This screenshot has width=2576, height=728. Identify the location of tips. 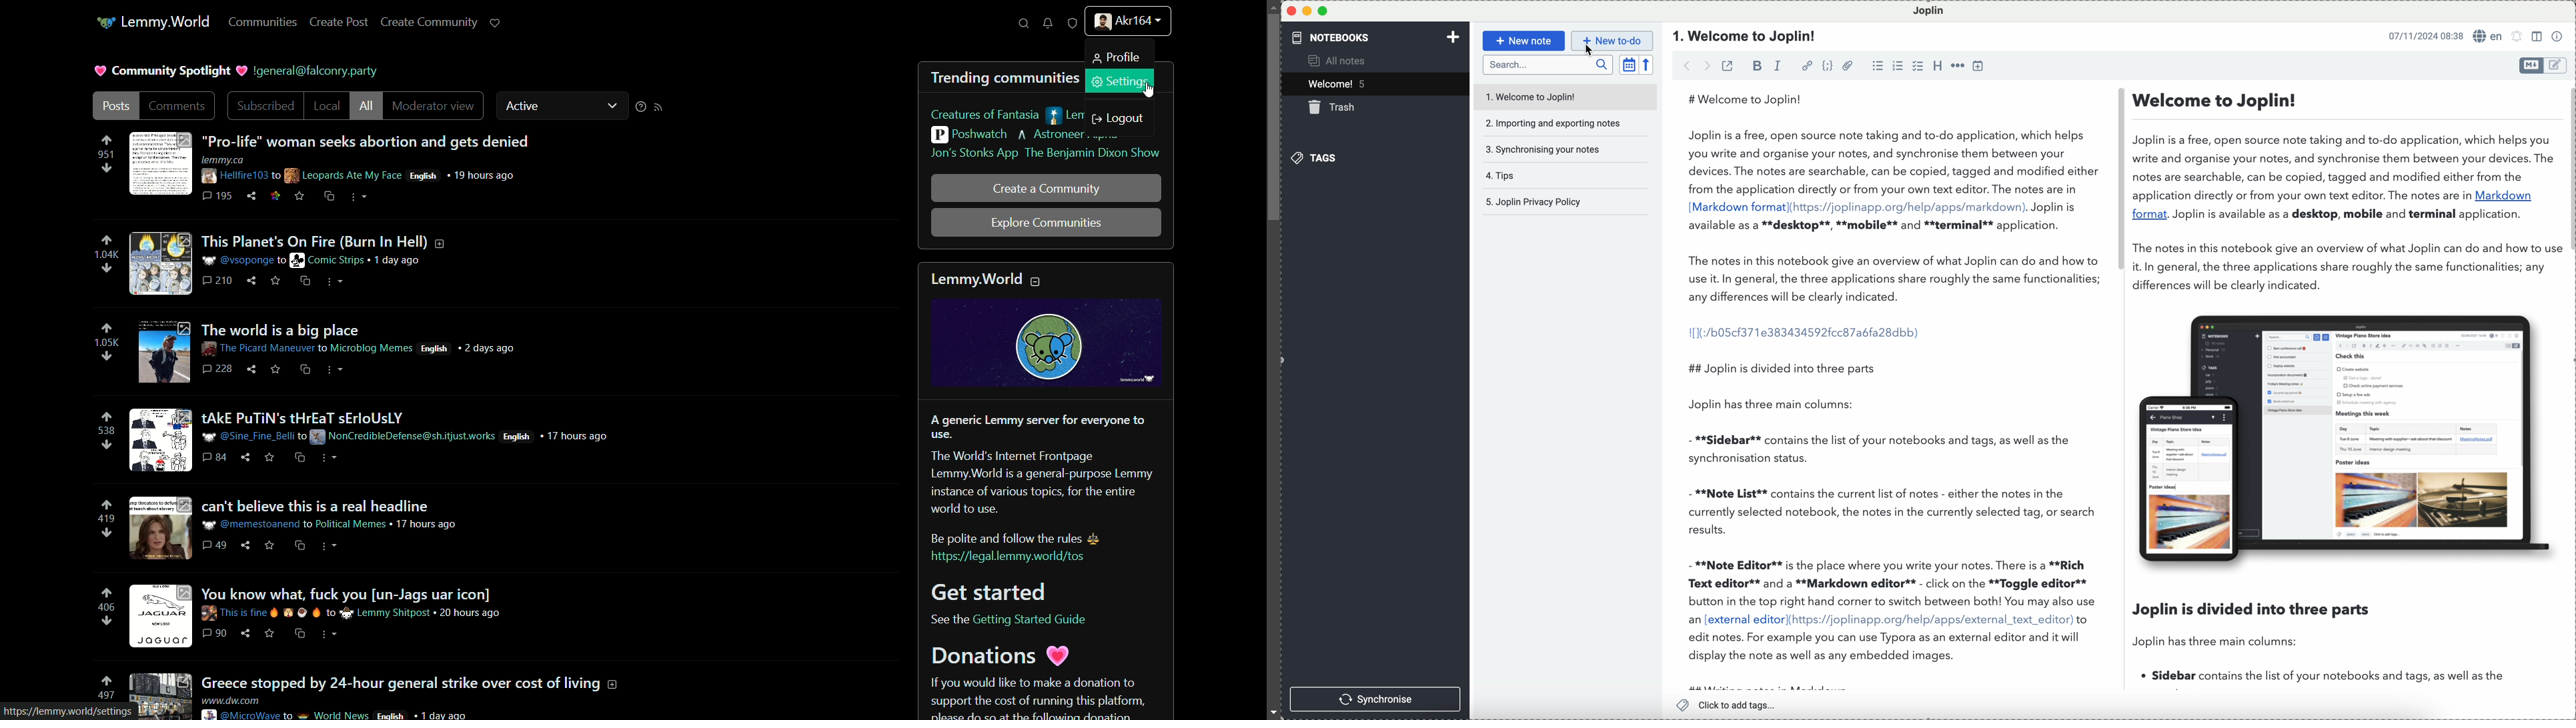
(1505, 175).